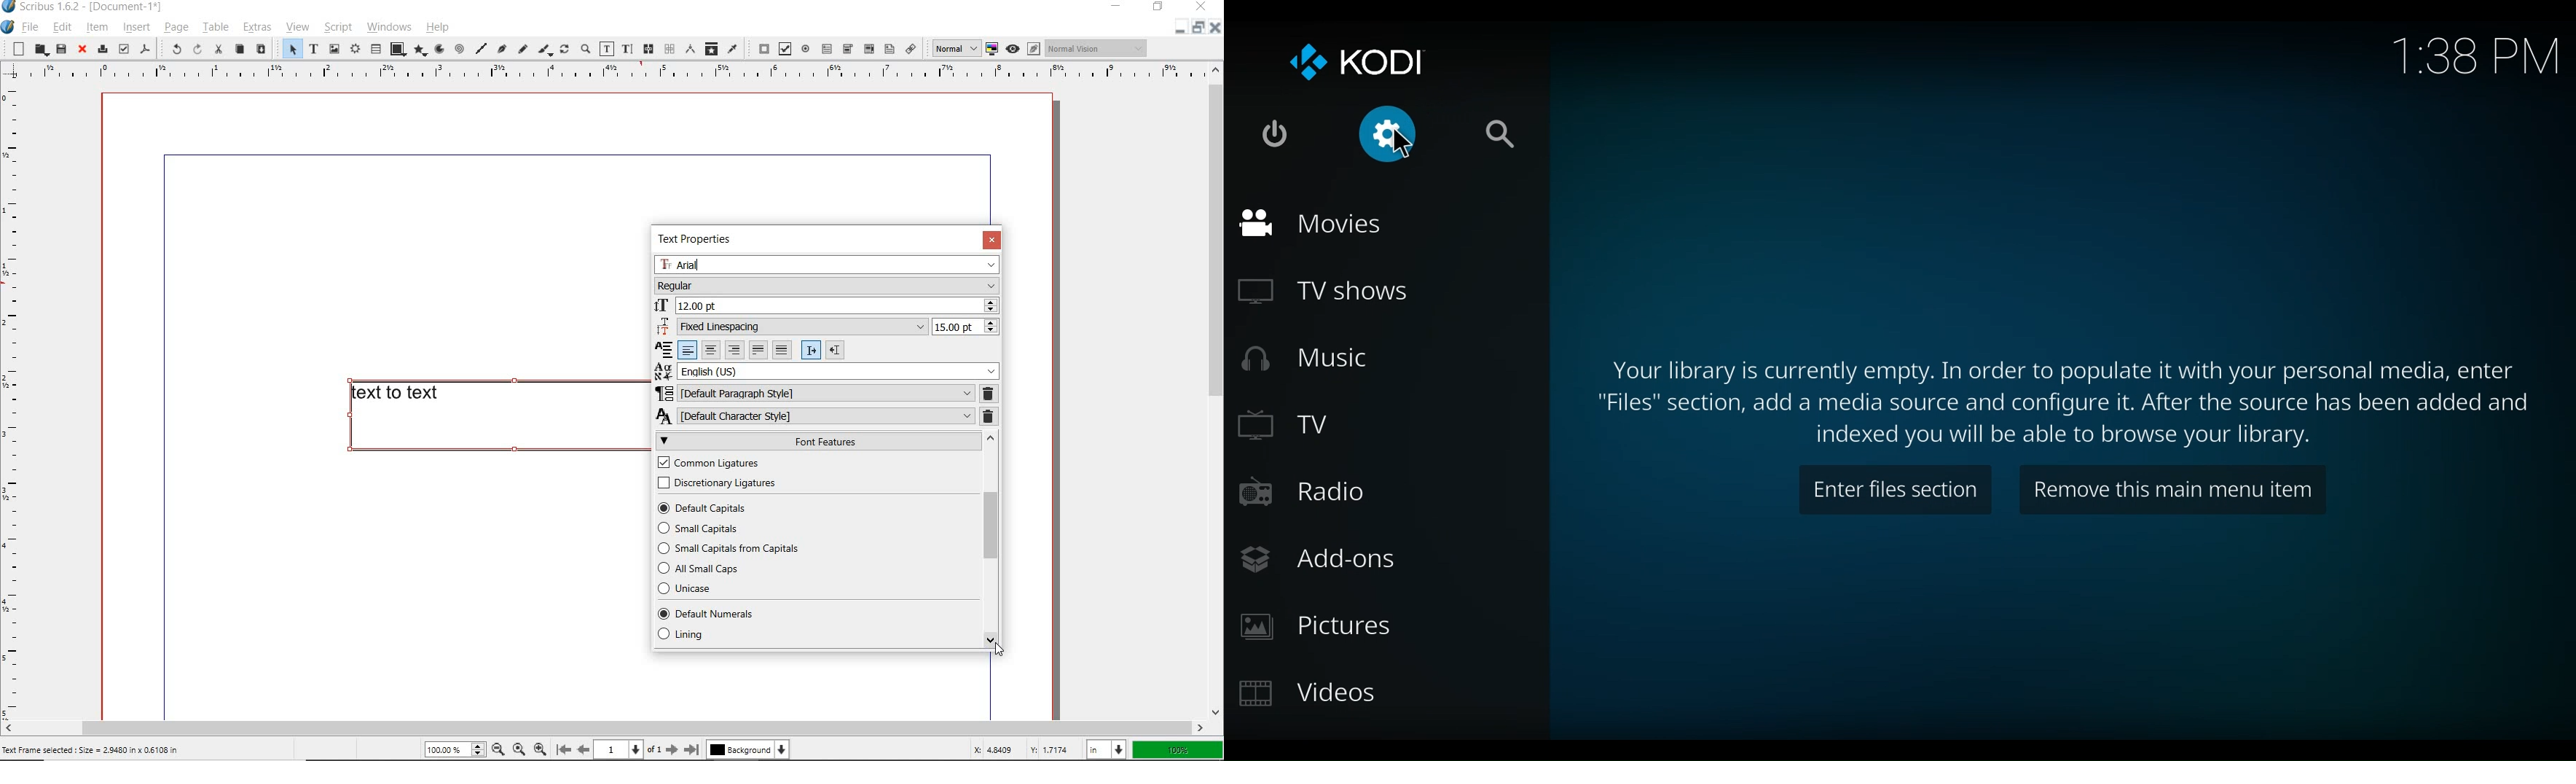 The width and height of the screenshot is (2576, 784). What do you see at coordinates (62, 27) in the screenshot?
I see `edit` at bounding box center [62, 27].